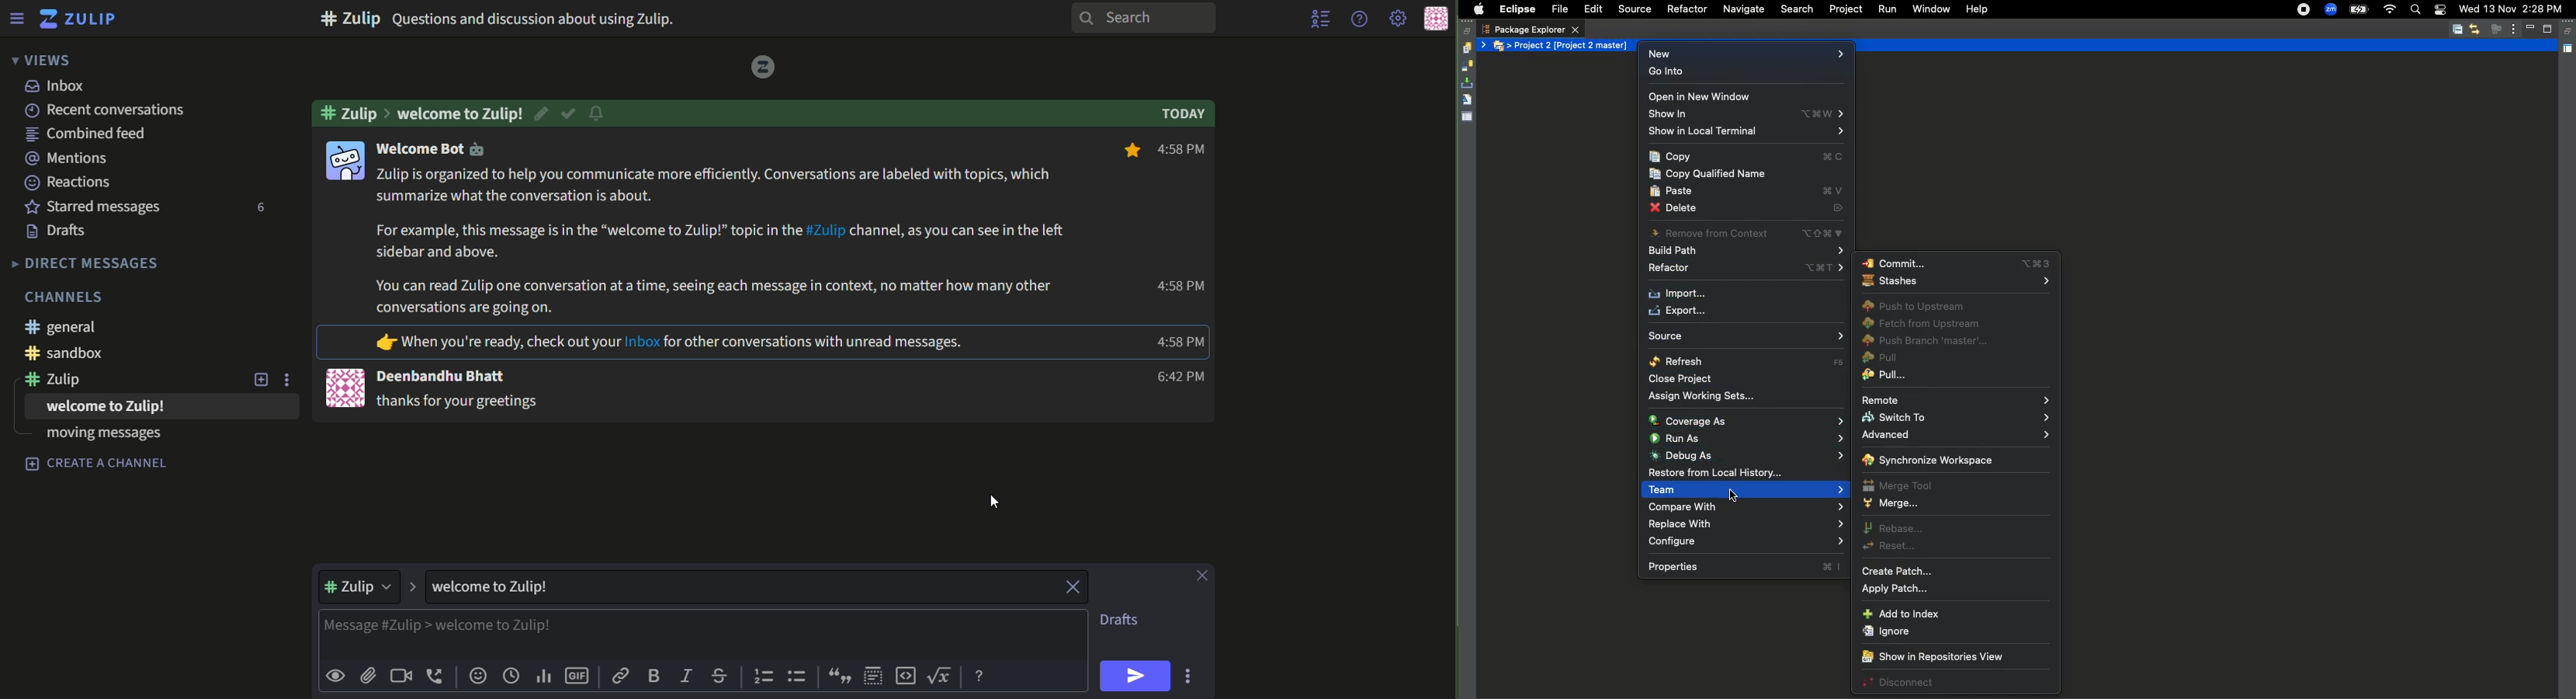 The width and height of the screenshot is (2576, 700). What do you see at coordinates (798, 677) in the screenshot?
I see `bullet formatting` at bounding box center [798, 677].